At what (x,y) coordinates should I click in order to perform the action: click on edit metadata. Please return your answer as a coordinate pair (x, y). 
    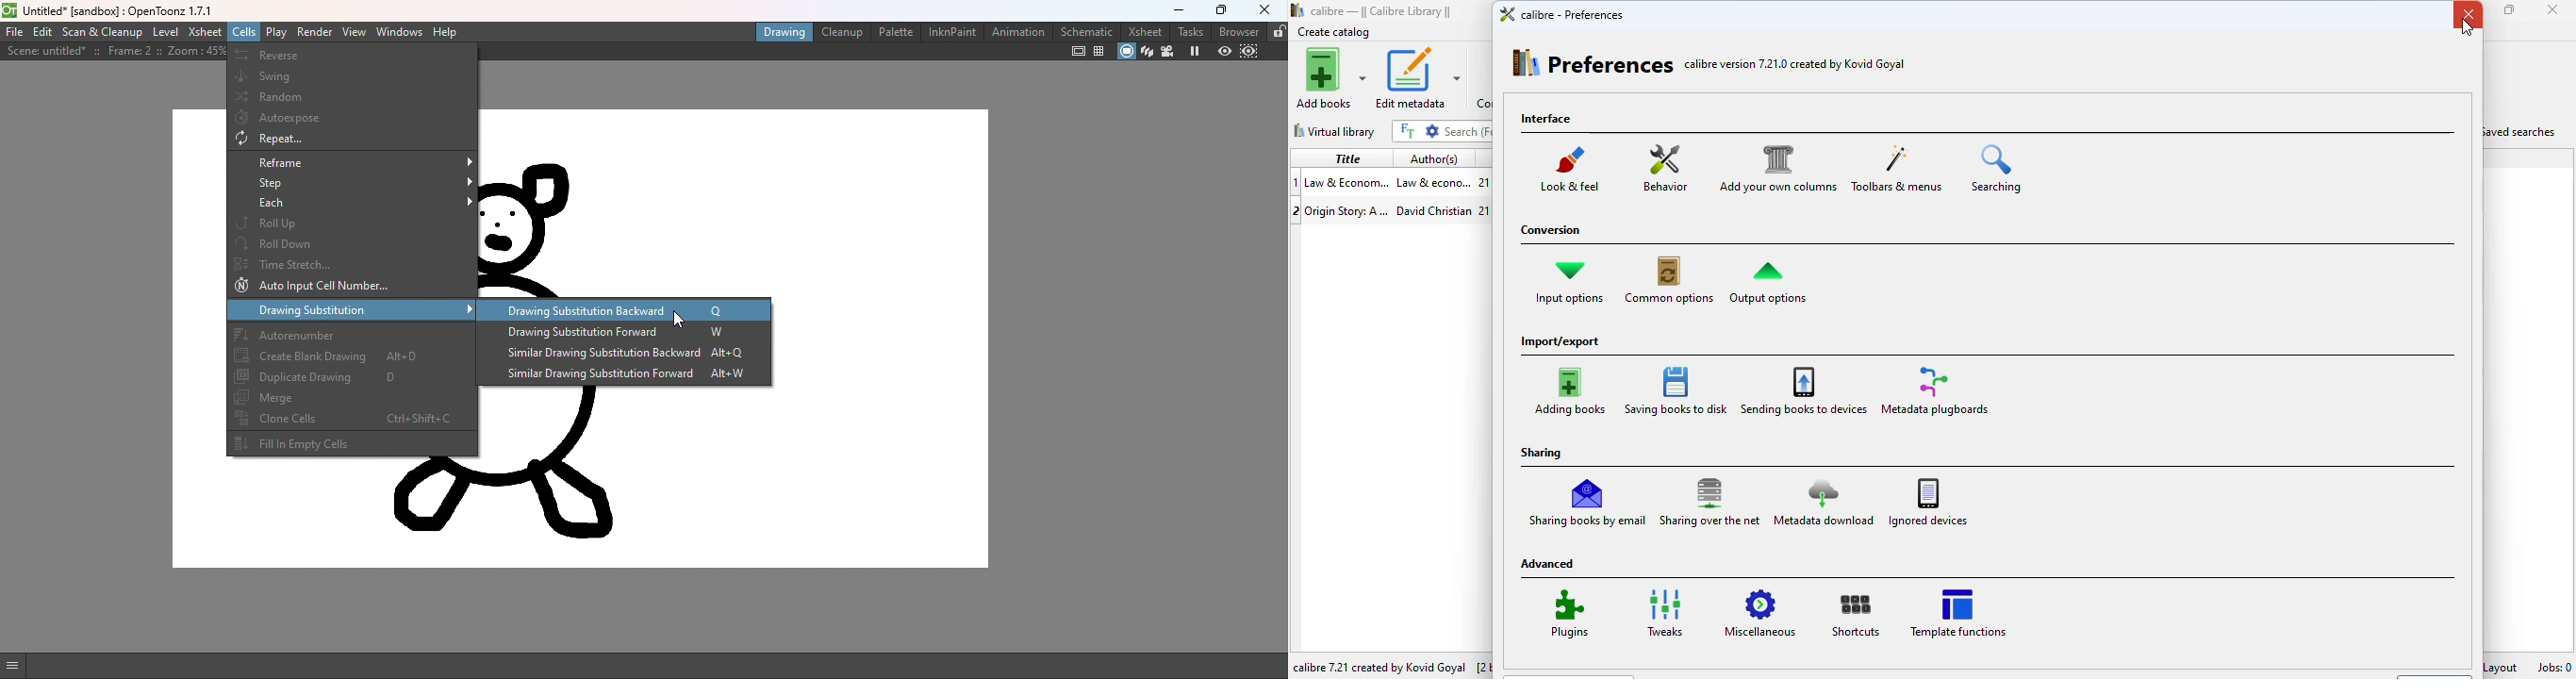
    Looking at the image, I should click on (1417, 80).